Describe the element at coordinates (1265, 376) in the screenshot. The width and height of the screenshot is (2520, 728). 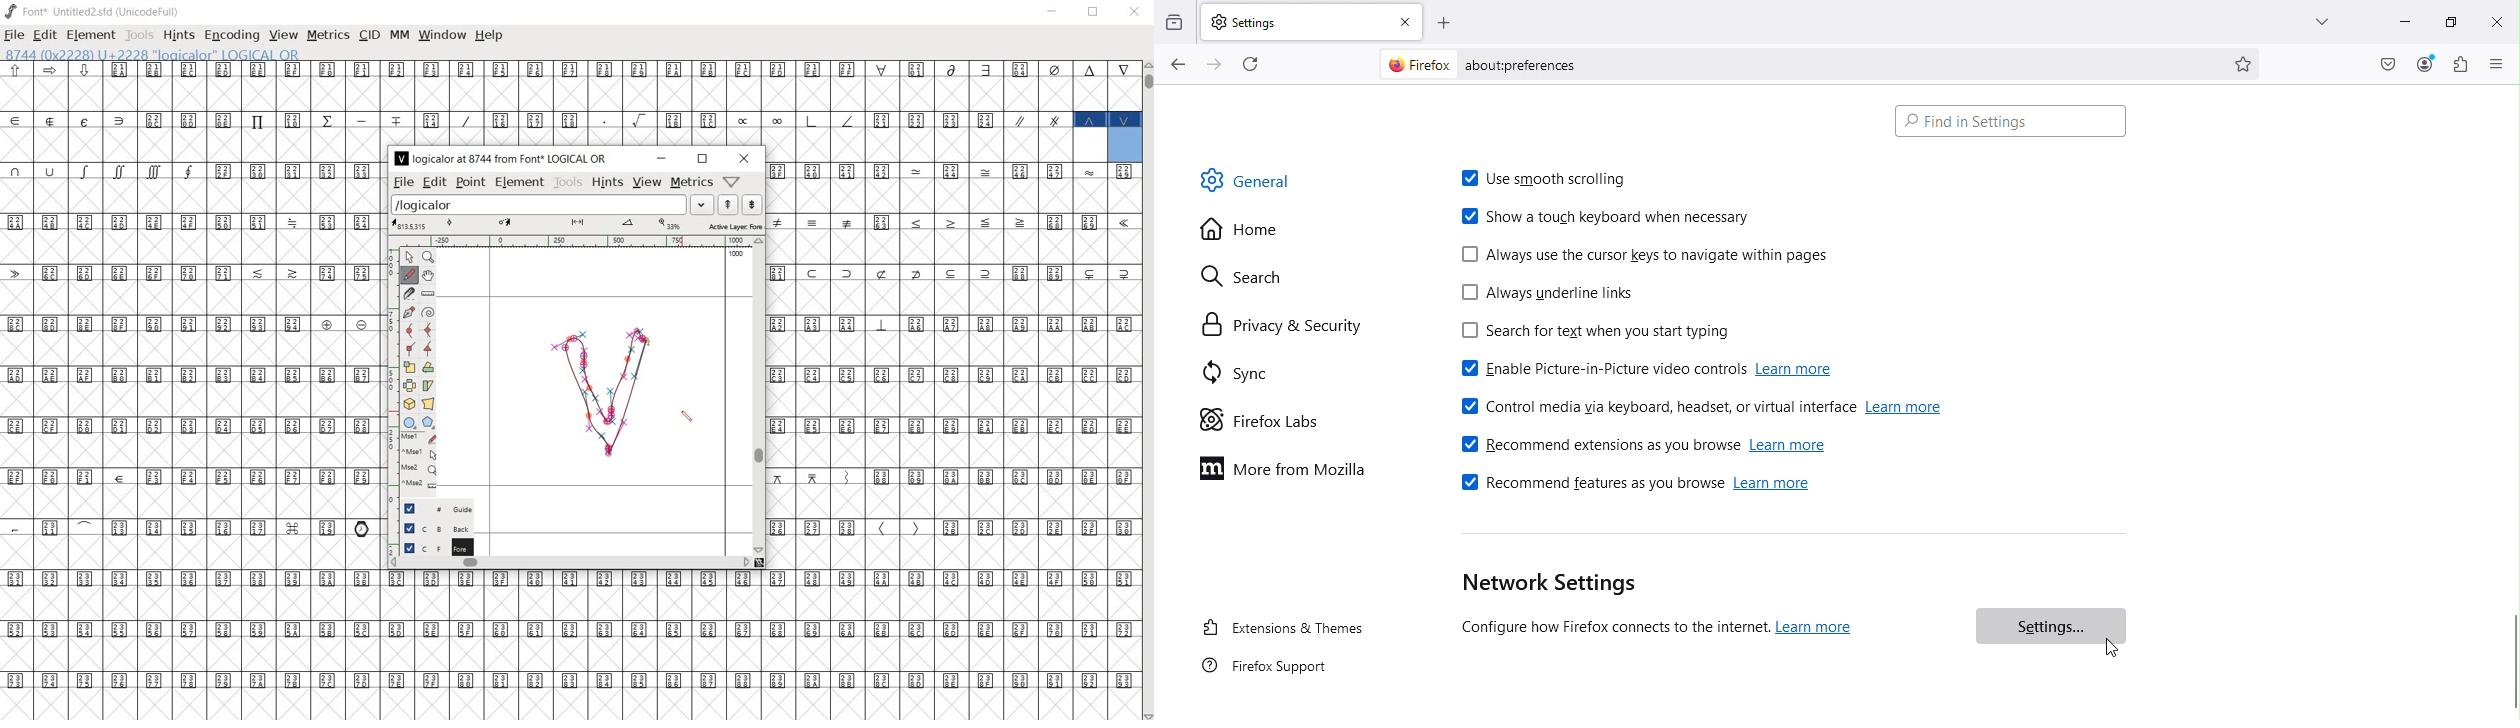
I see `Sync` at that location.